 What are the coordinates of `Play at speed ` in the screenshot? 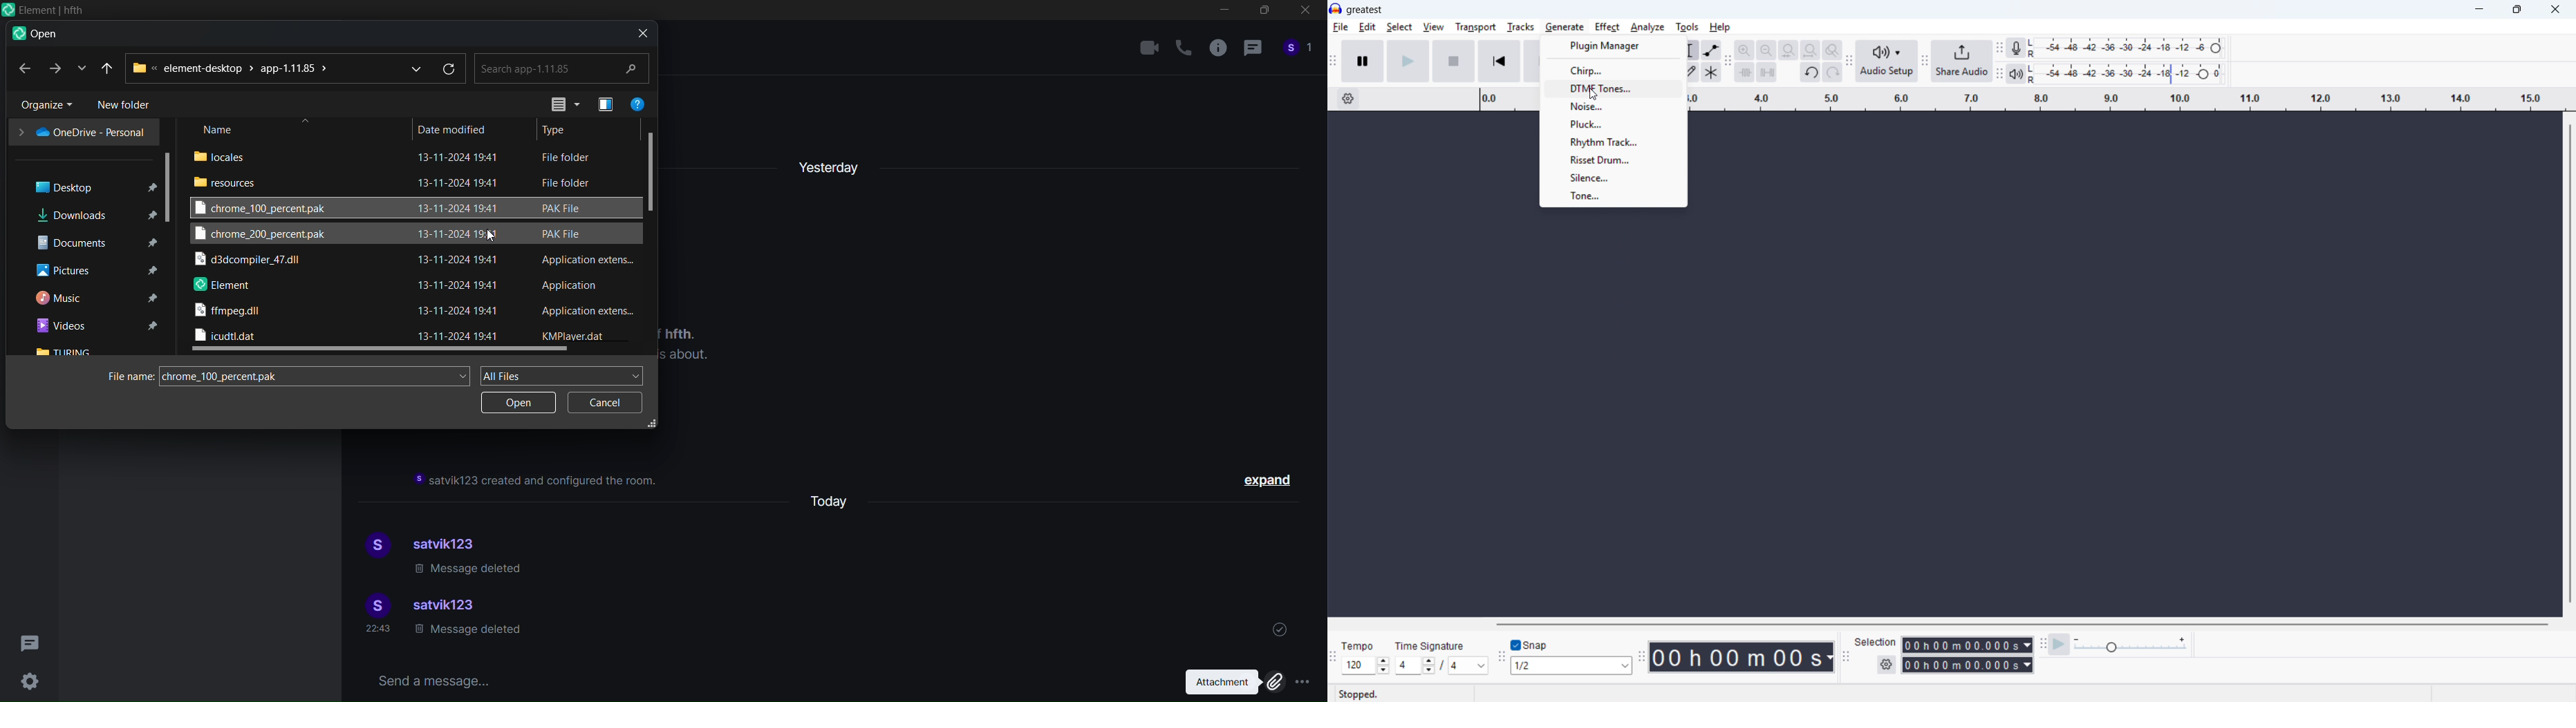 It's located at (2060, 645).